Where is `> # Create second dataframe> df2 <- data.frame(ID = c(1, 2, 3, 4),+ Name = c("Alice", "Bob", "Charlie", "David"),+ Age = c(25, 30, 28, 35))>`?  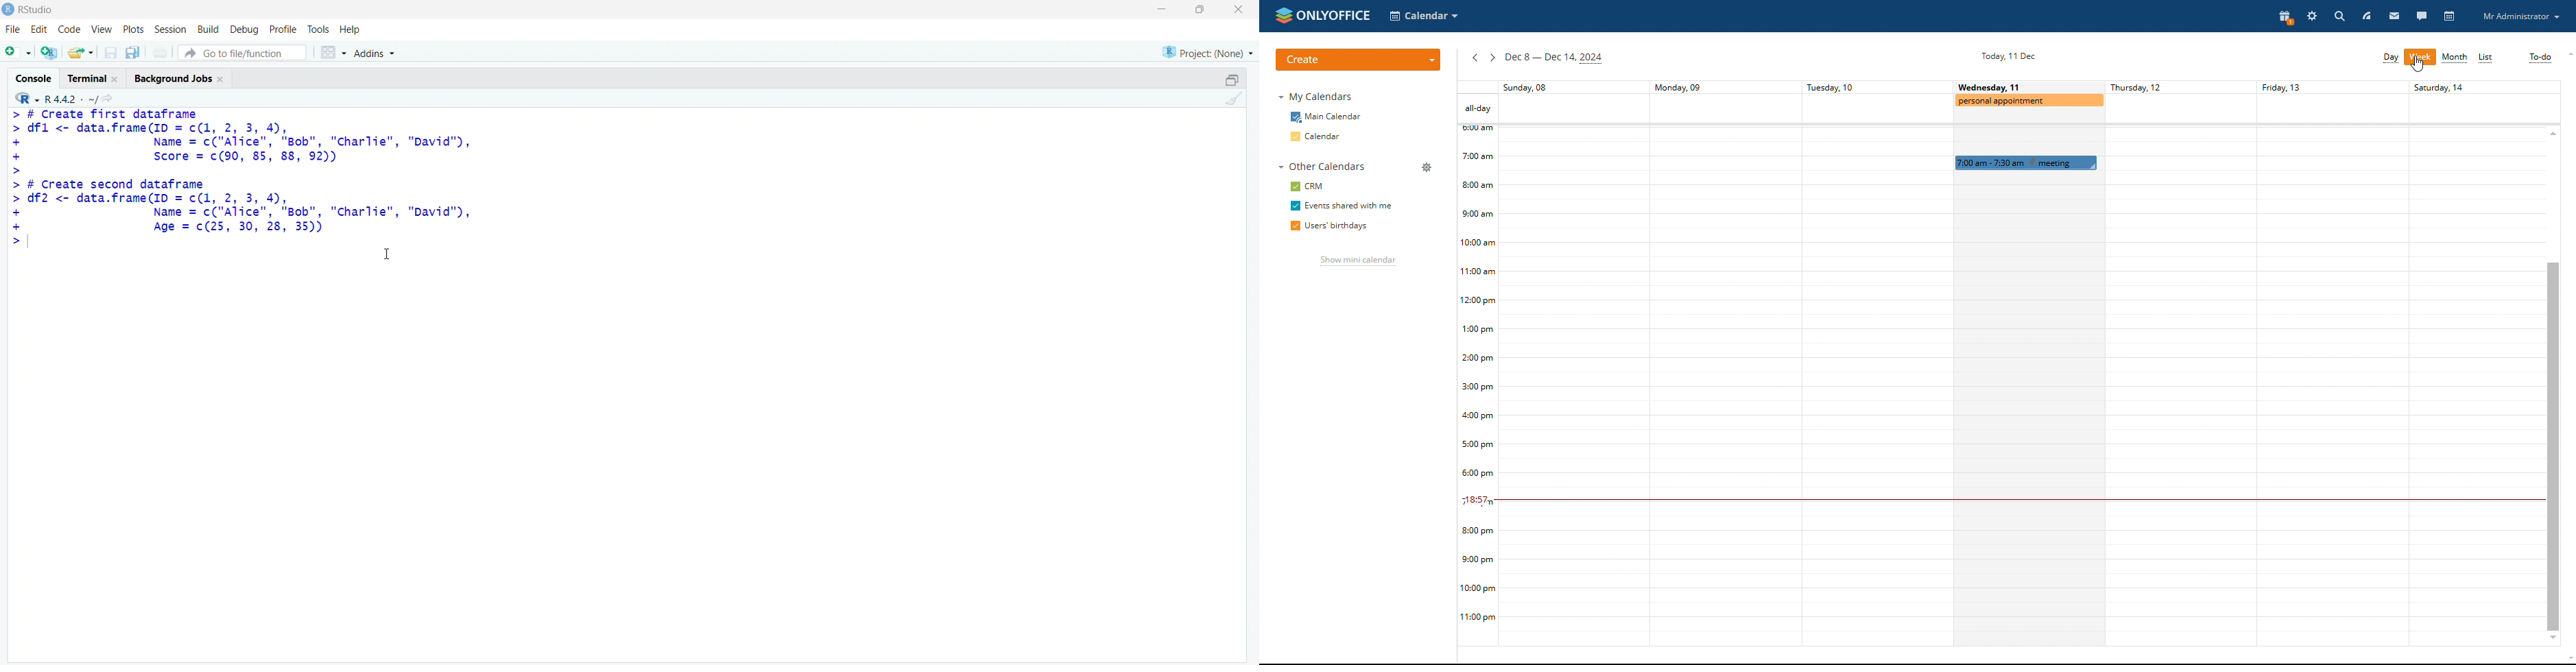
> # Create second dataframe> df2 <- data.frame(ID = c(1, 2, 3, 4),+ Name = c("Alice", "Bob", "Charlie", "David"),+ Age = c(25, 30, 28, 35))> is located at coordinates (243, 214).